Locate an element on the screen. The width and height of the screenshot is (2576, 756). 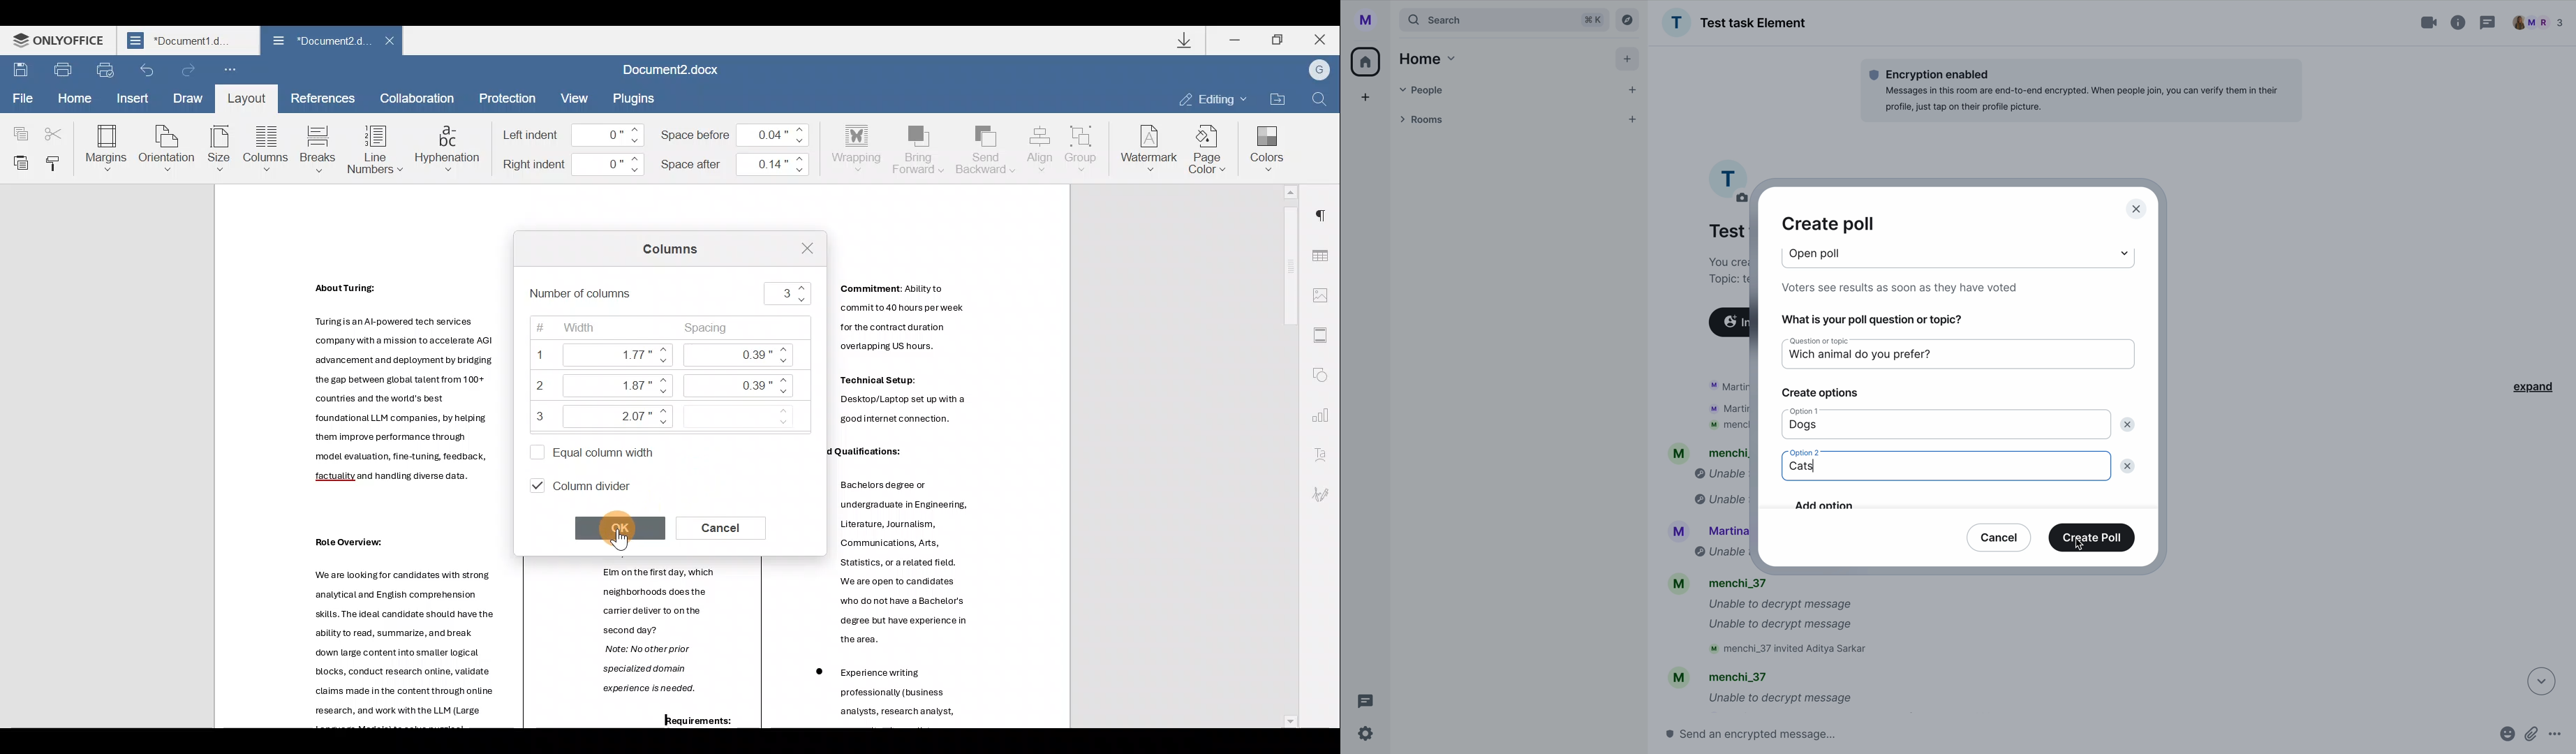
Layout is located at coordinates (246, 98).